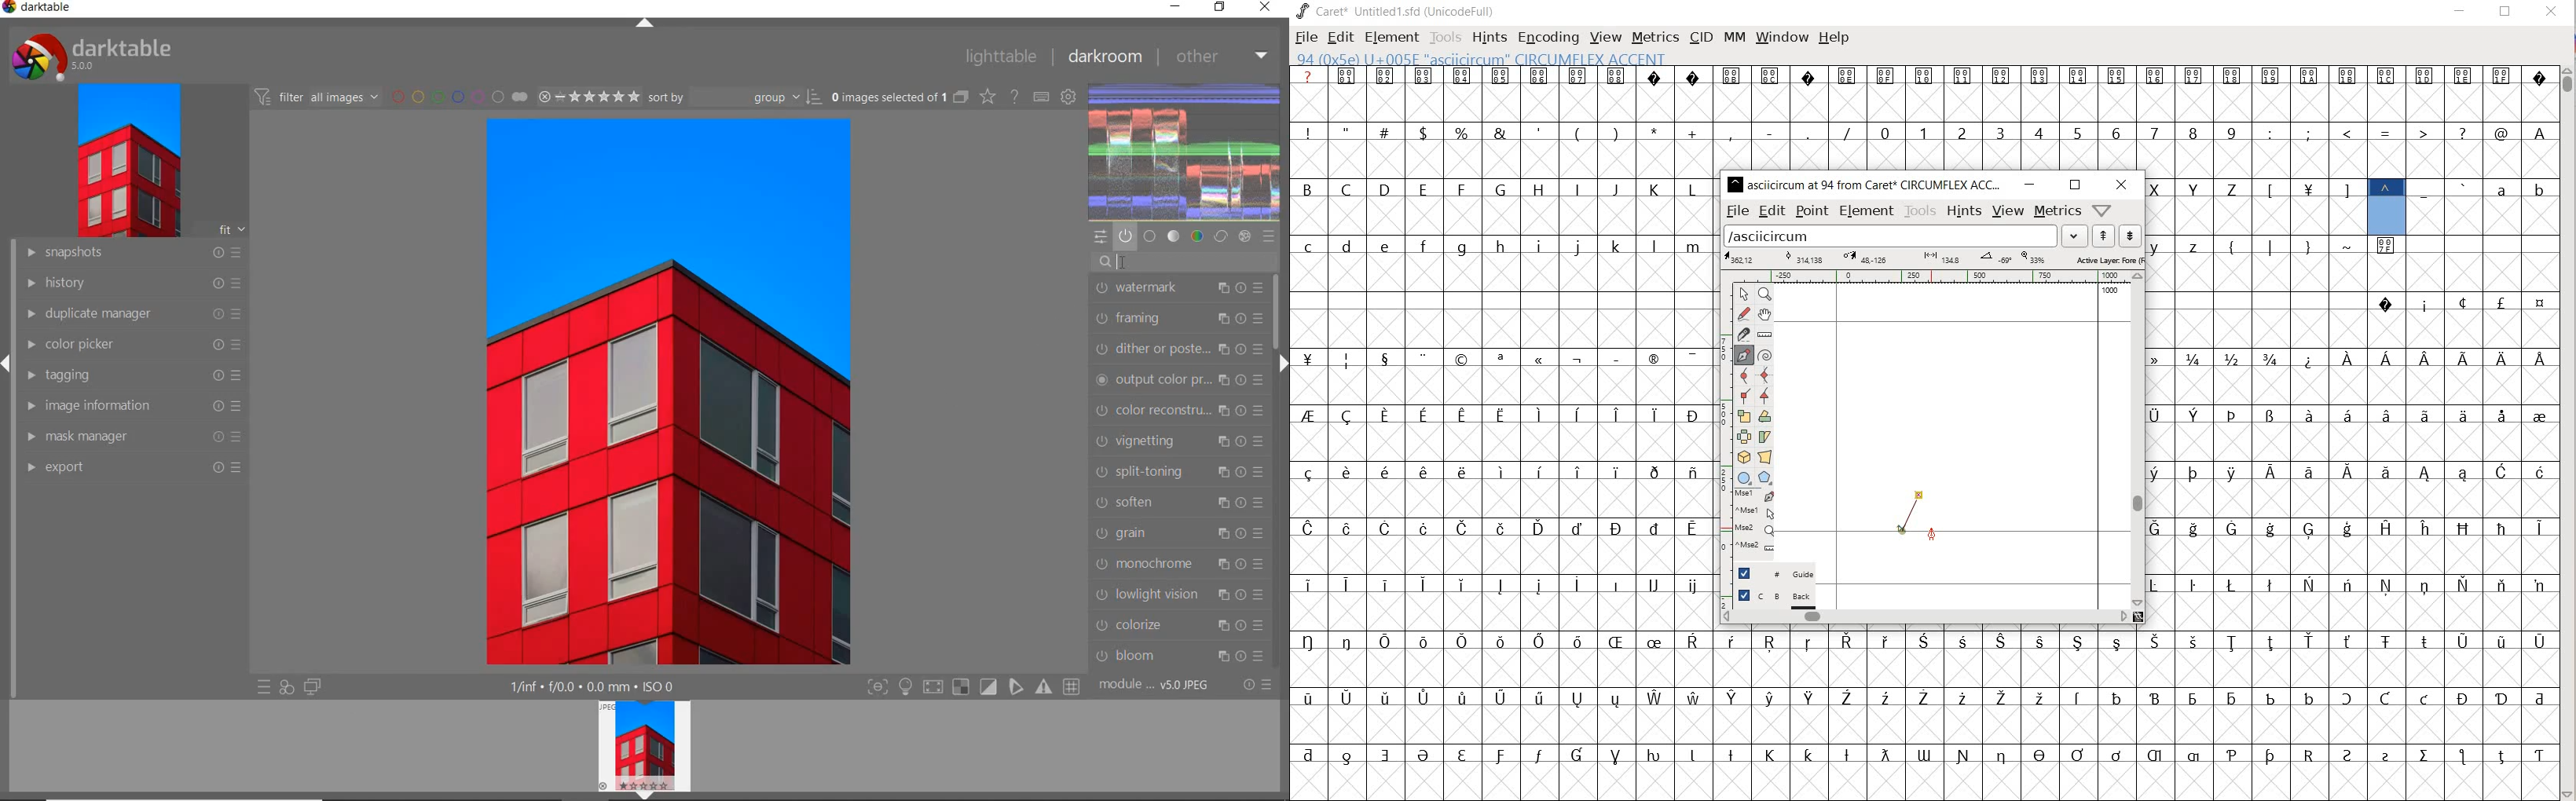 The width and height of the screenshot is (2576, 812). I want to click on point added, so click(1903, 532).